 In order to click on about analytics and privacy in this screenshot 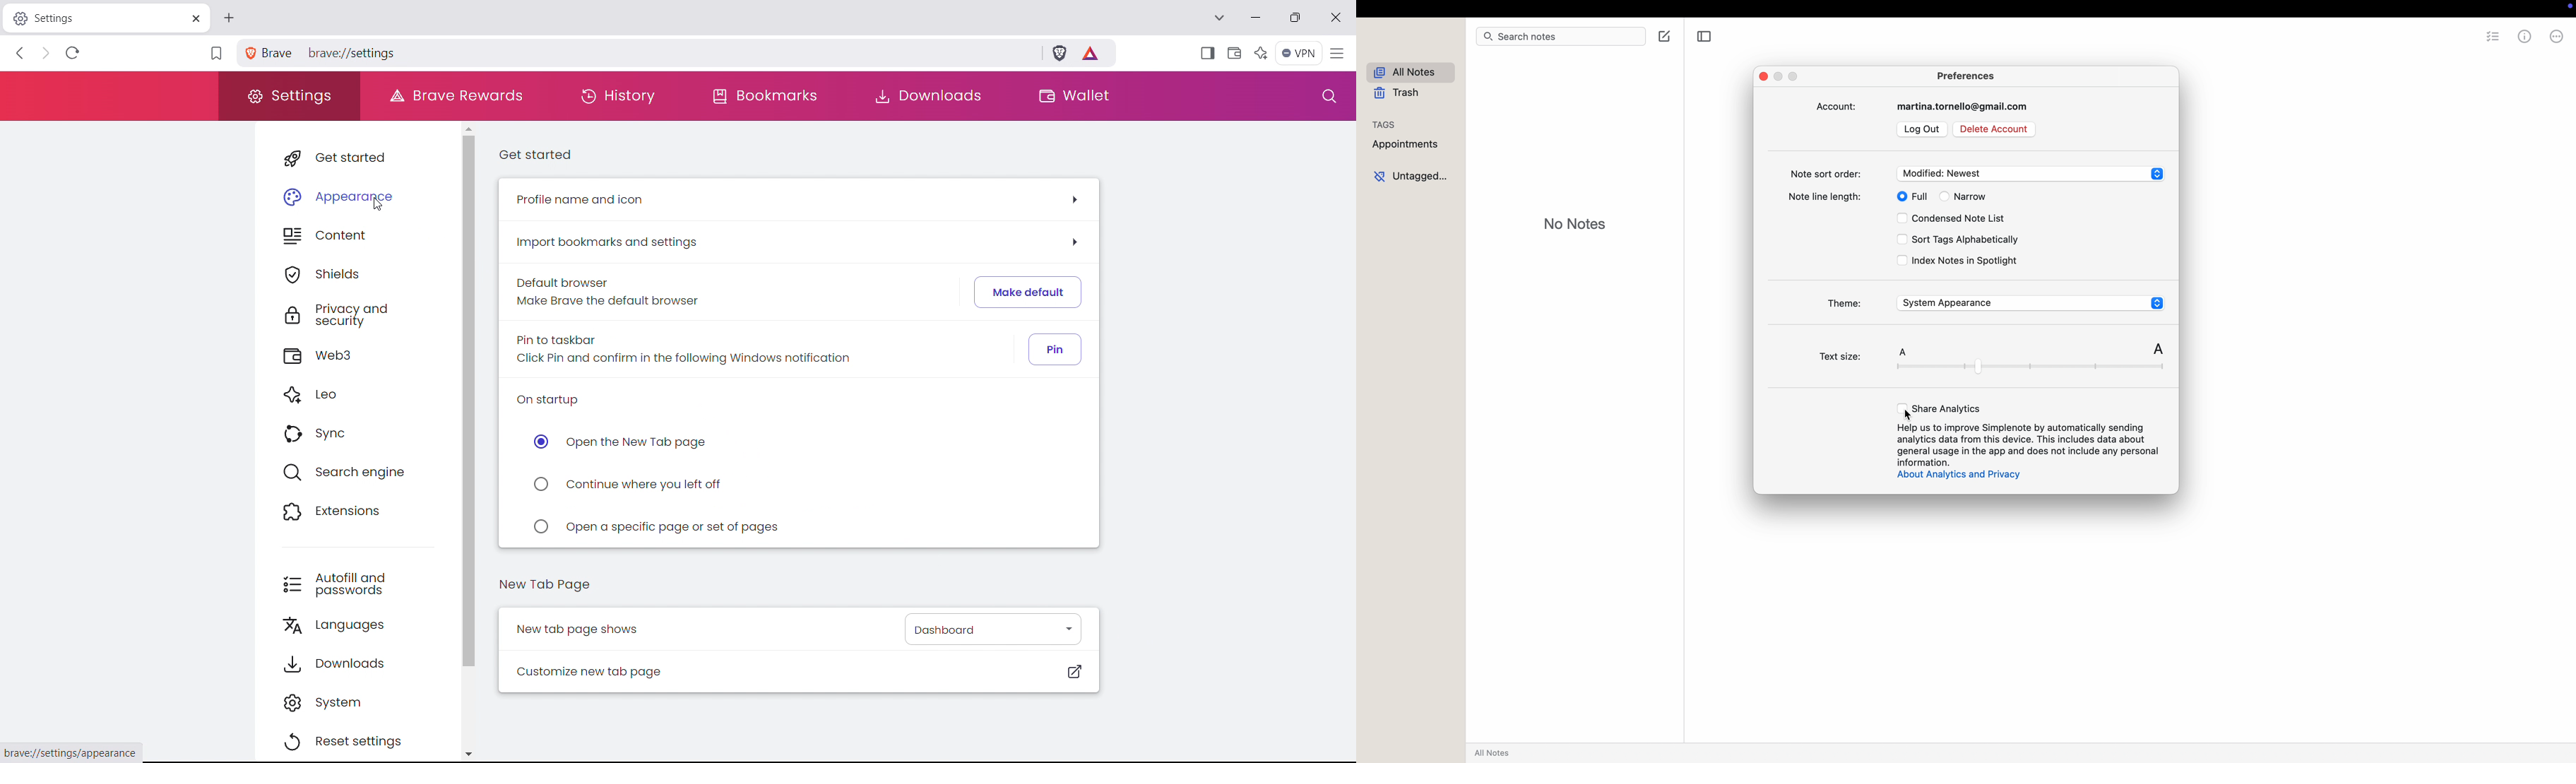, I will do `click(1959, 477)`.